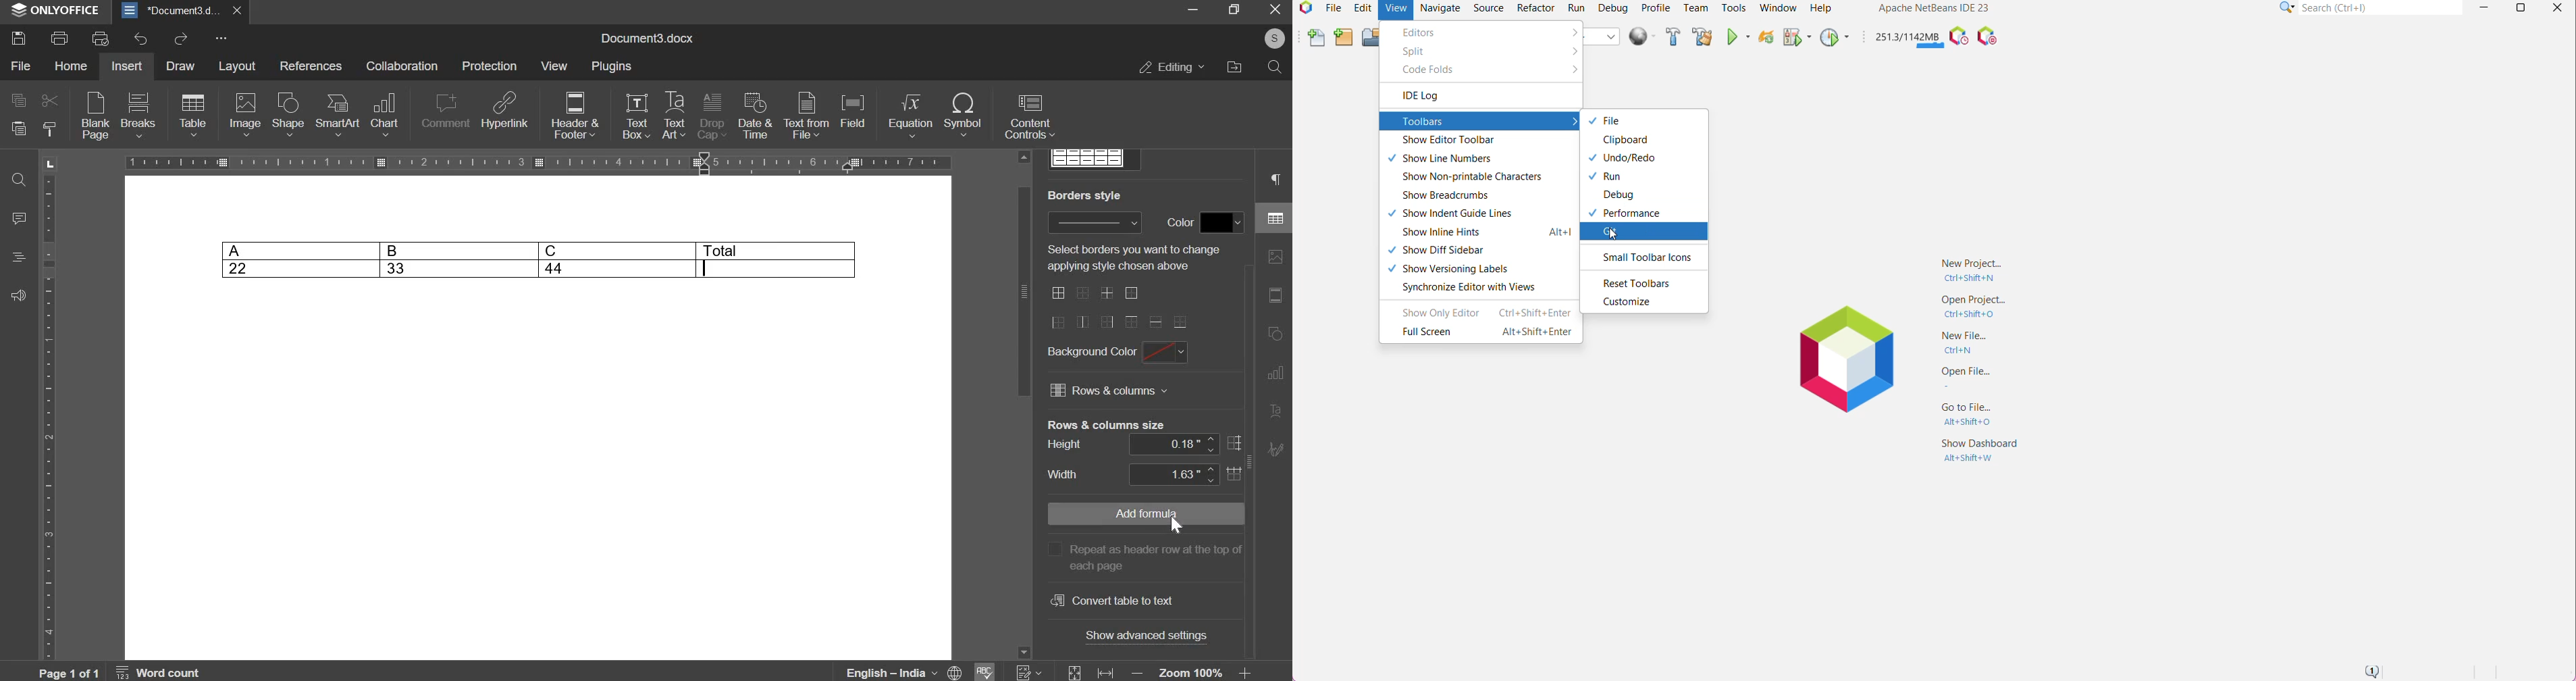  What do you see at coordinates (48, 418) in the screenshot?
I see `Ruler` at bounding box center [48, 418].